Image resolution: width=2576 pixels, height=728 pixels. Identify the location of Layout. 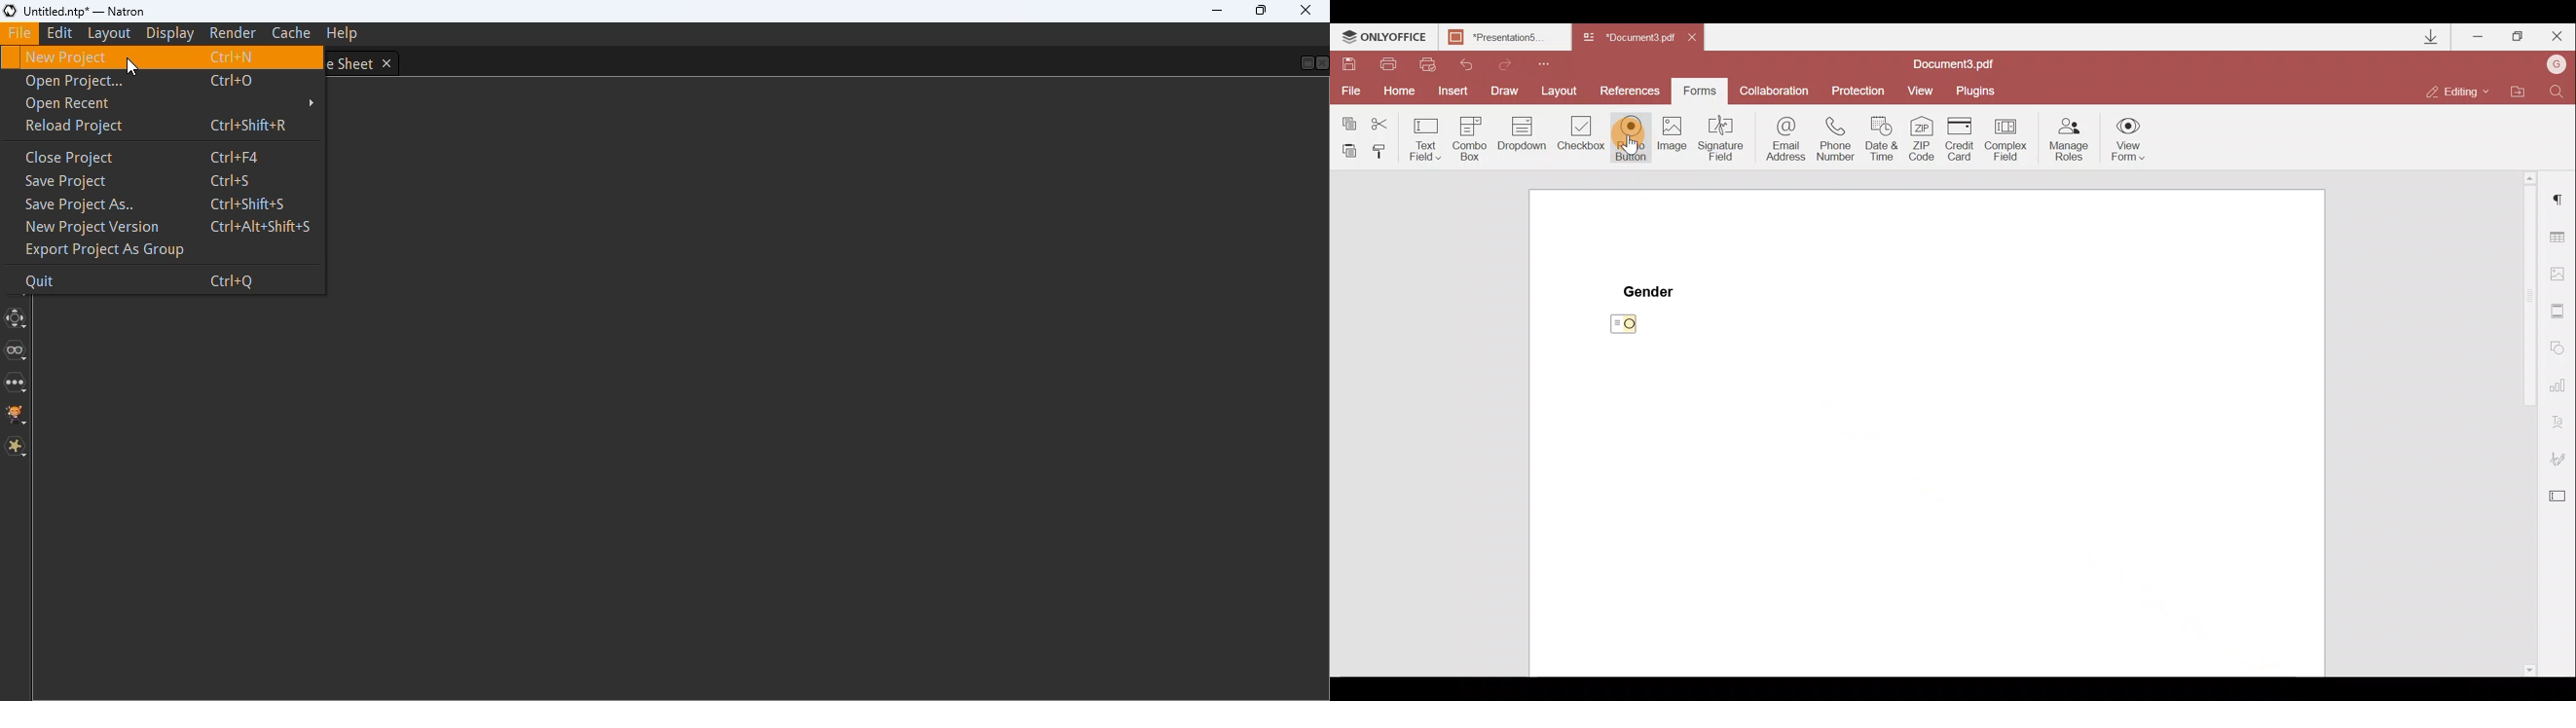
(1562, 93).